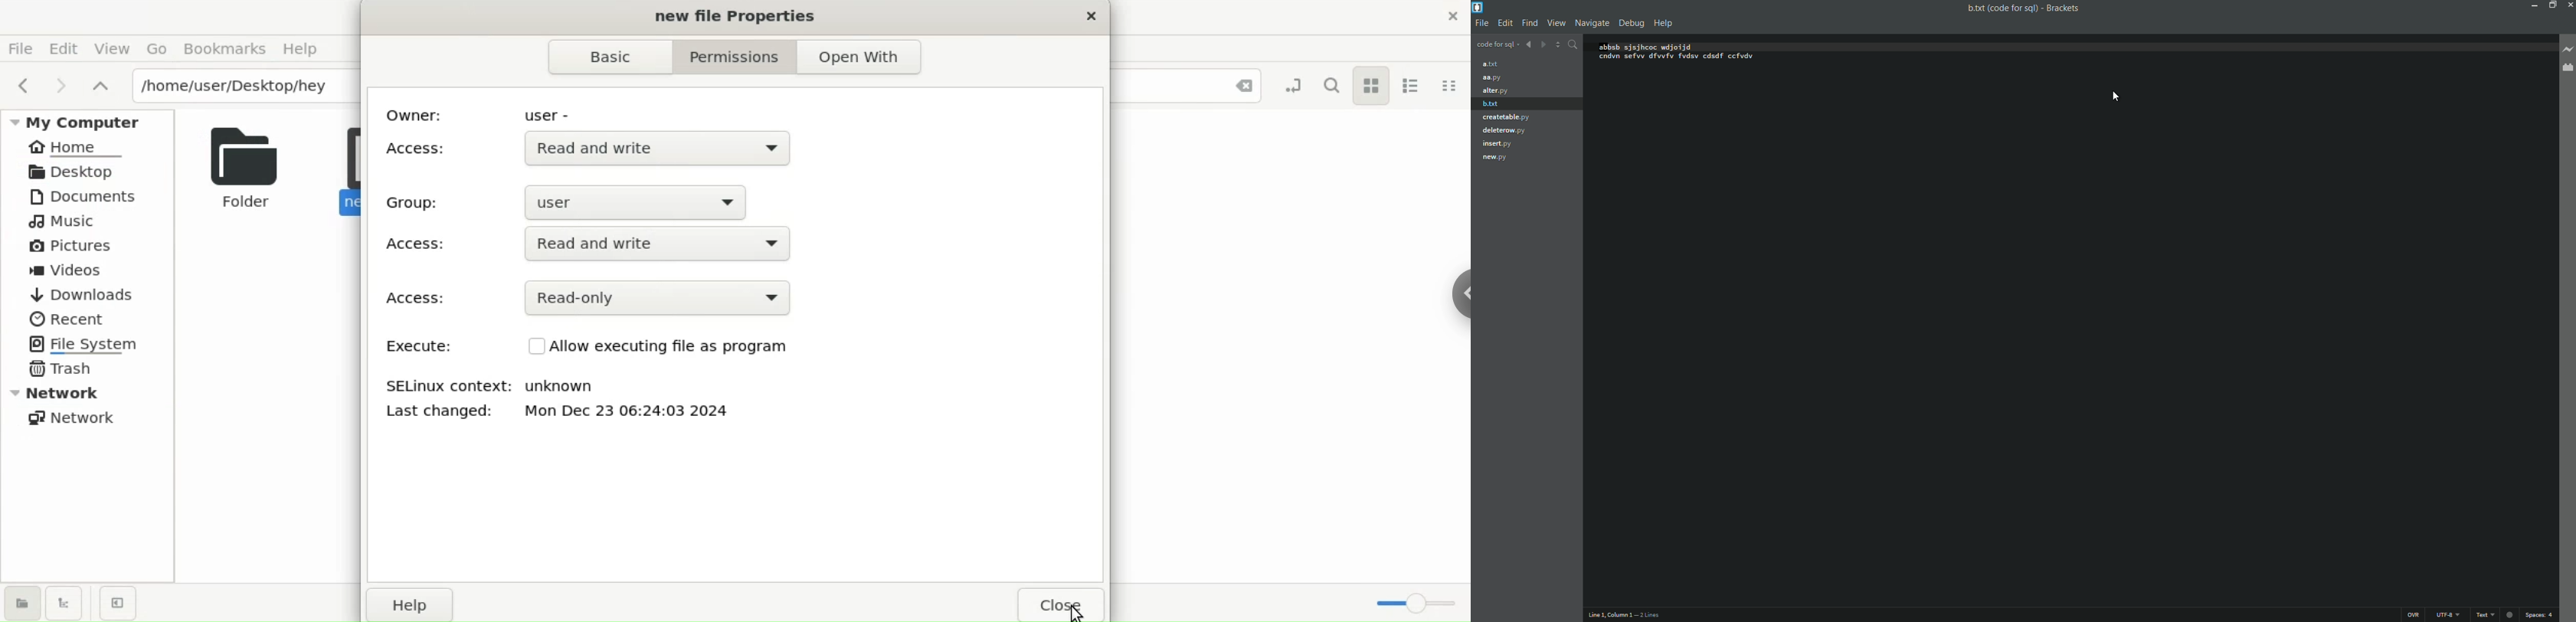  What do you see at coordinates (2570, 5) in the screenshot?
I see `close app` at bounding box center [2570, 5].